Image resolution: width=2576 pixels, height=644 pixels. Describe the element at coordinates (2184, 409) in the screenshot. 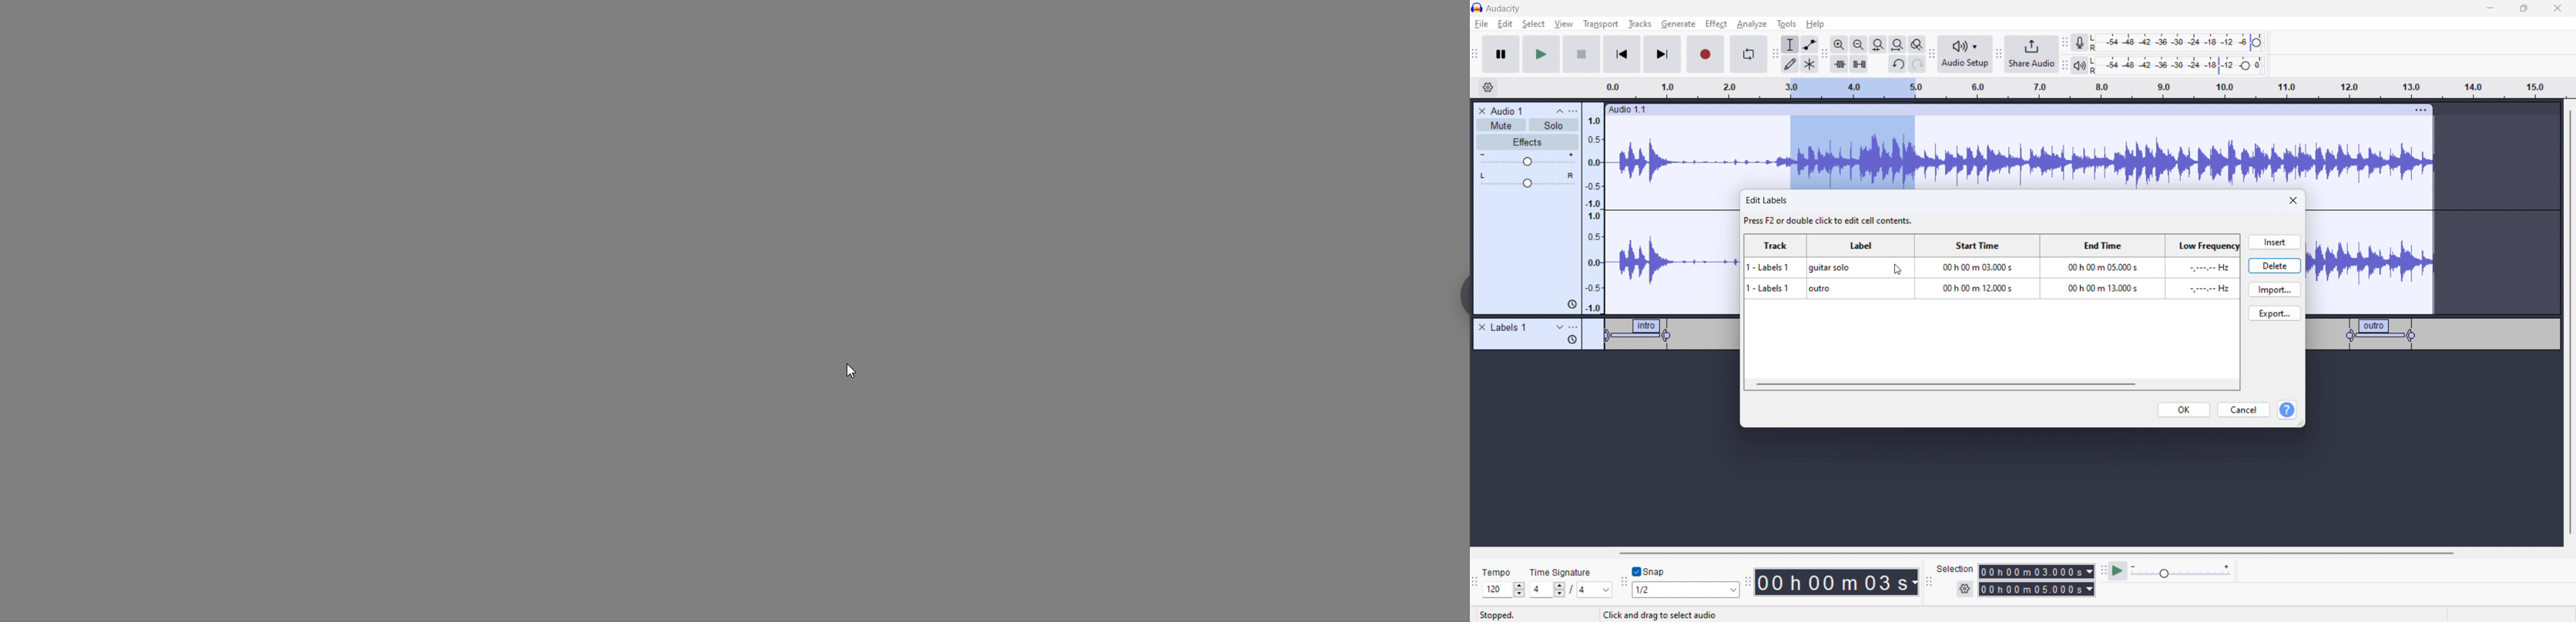

I see `ok` at that location.